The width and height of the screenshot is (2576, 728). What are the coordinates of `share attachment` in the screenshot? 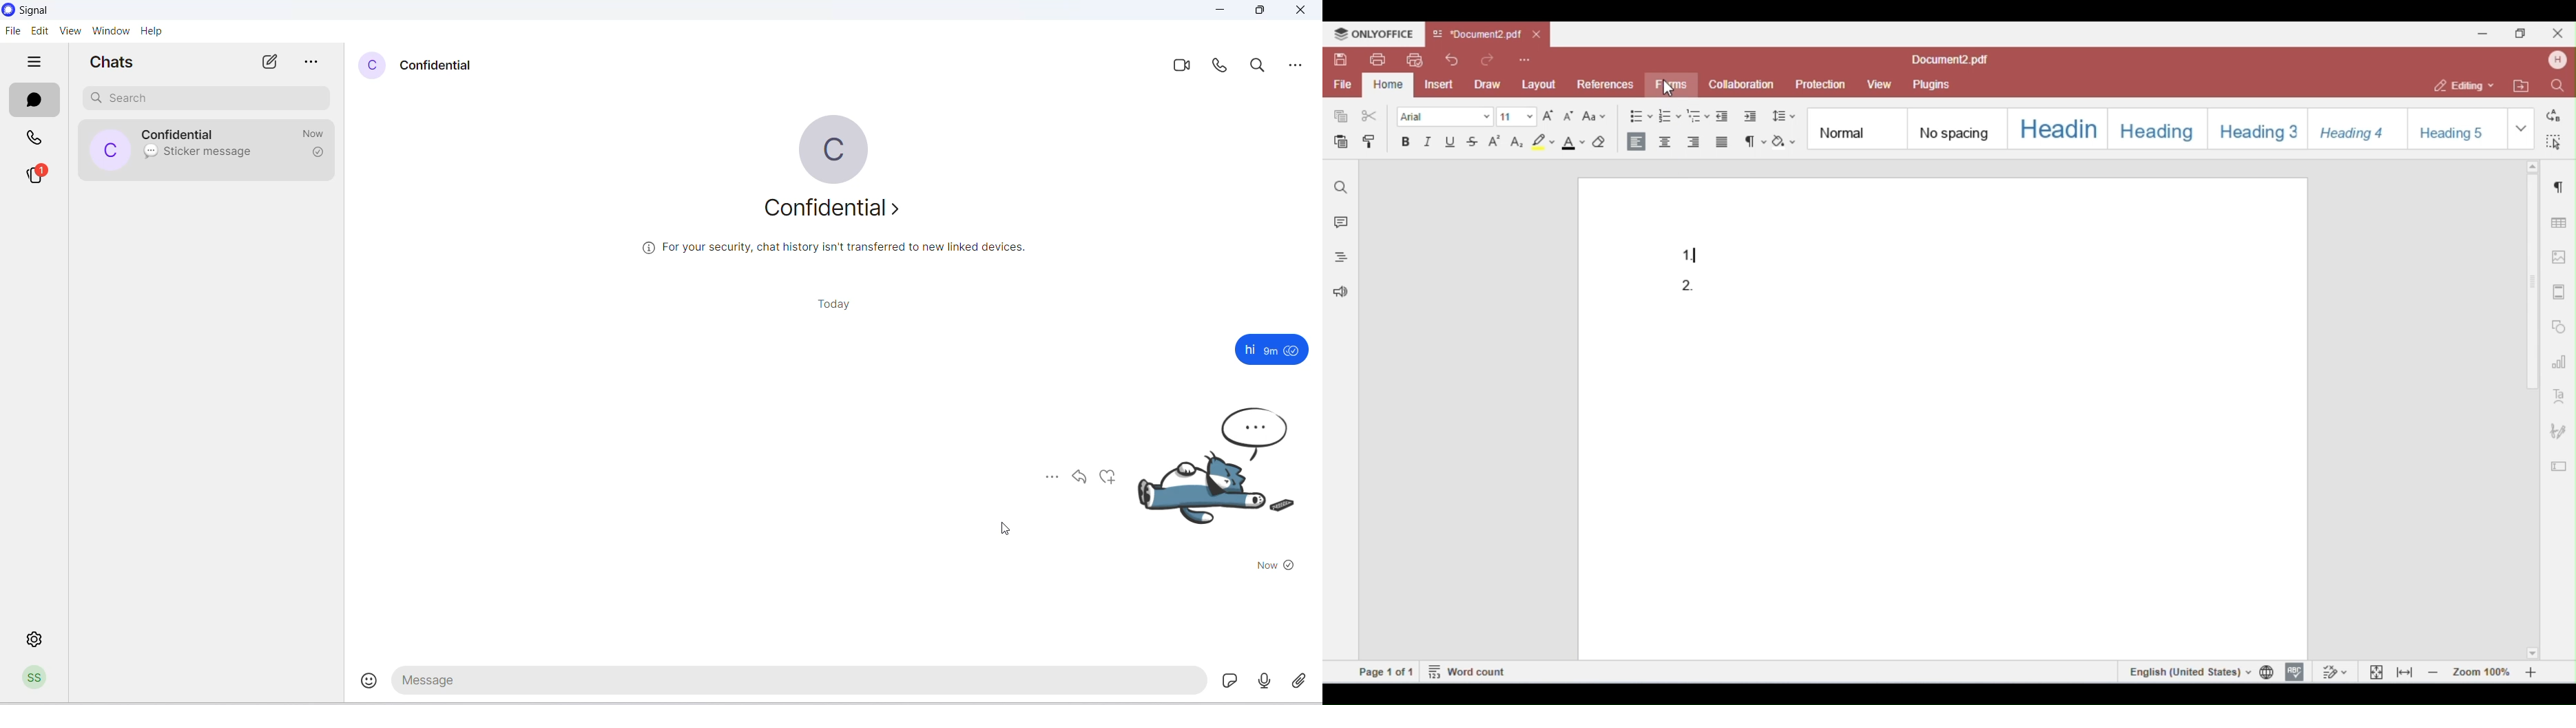 It's located at (1303, 679).